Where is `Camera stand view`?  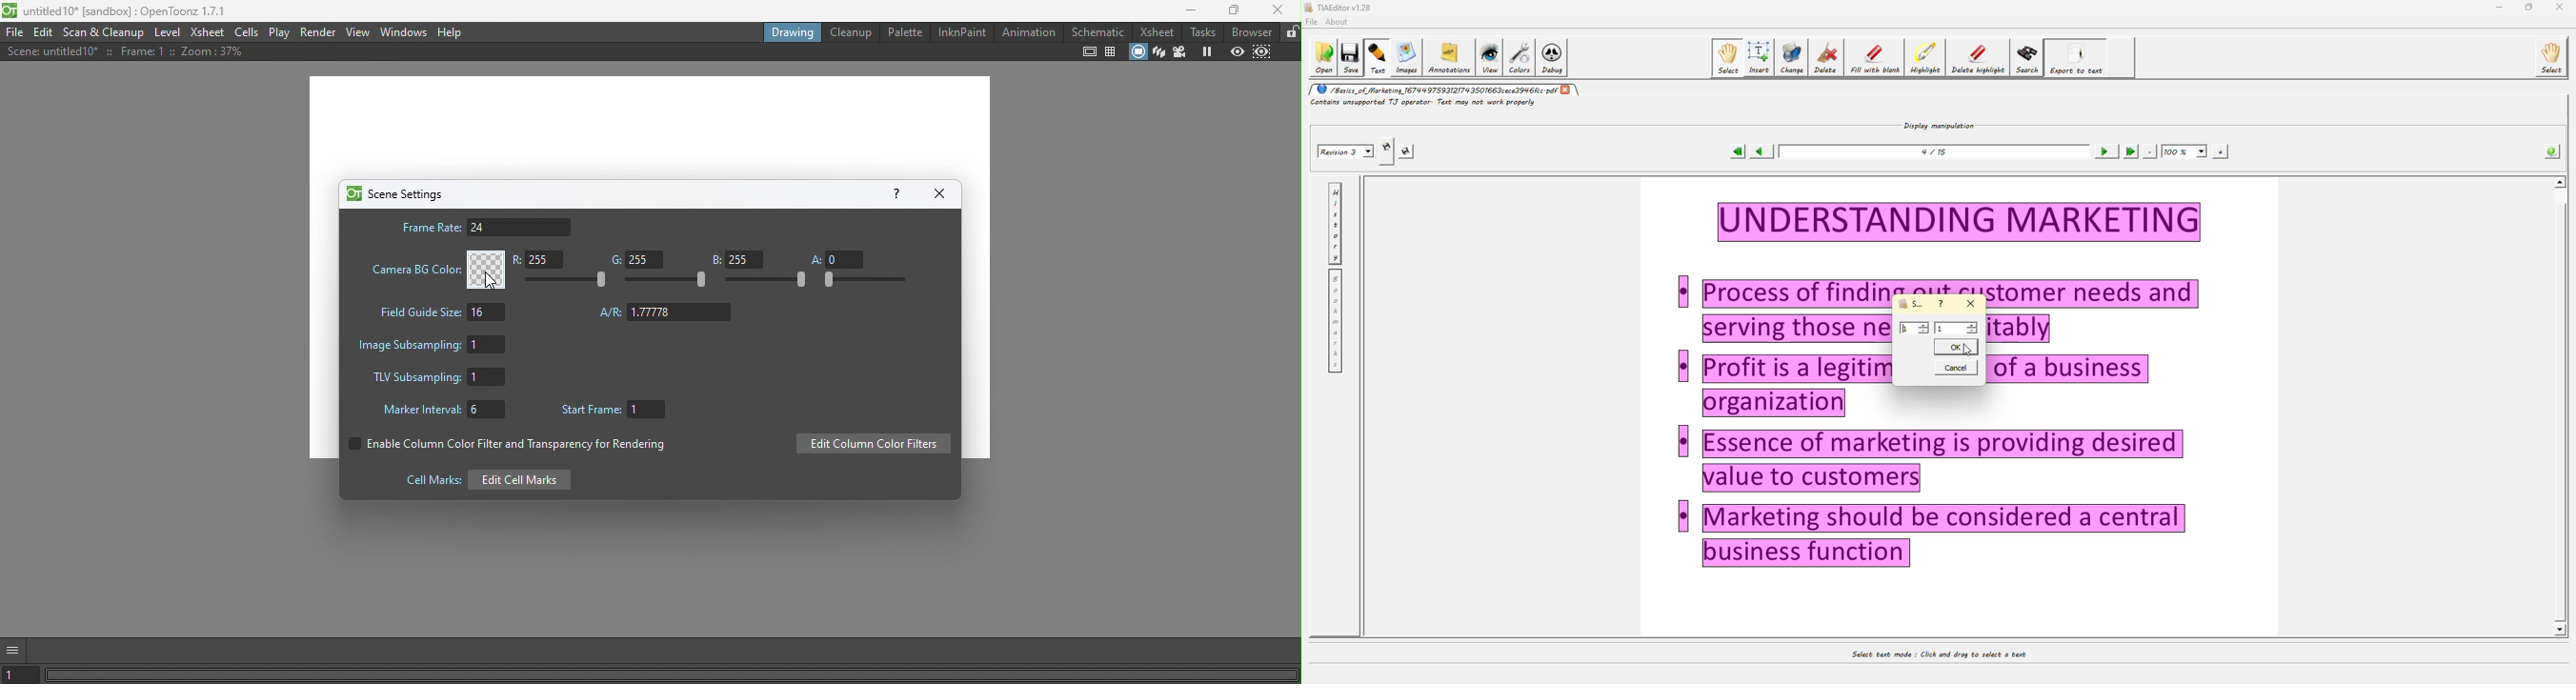 Camera stand view is located at coordinates (1137, 50).